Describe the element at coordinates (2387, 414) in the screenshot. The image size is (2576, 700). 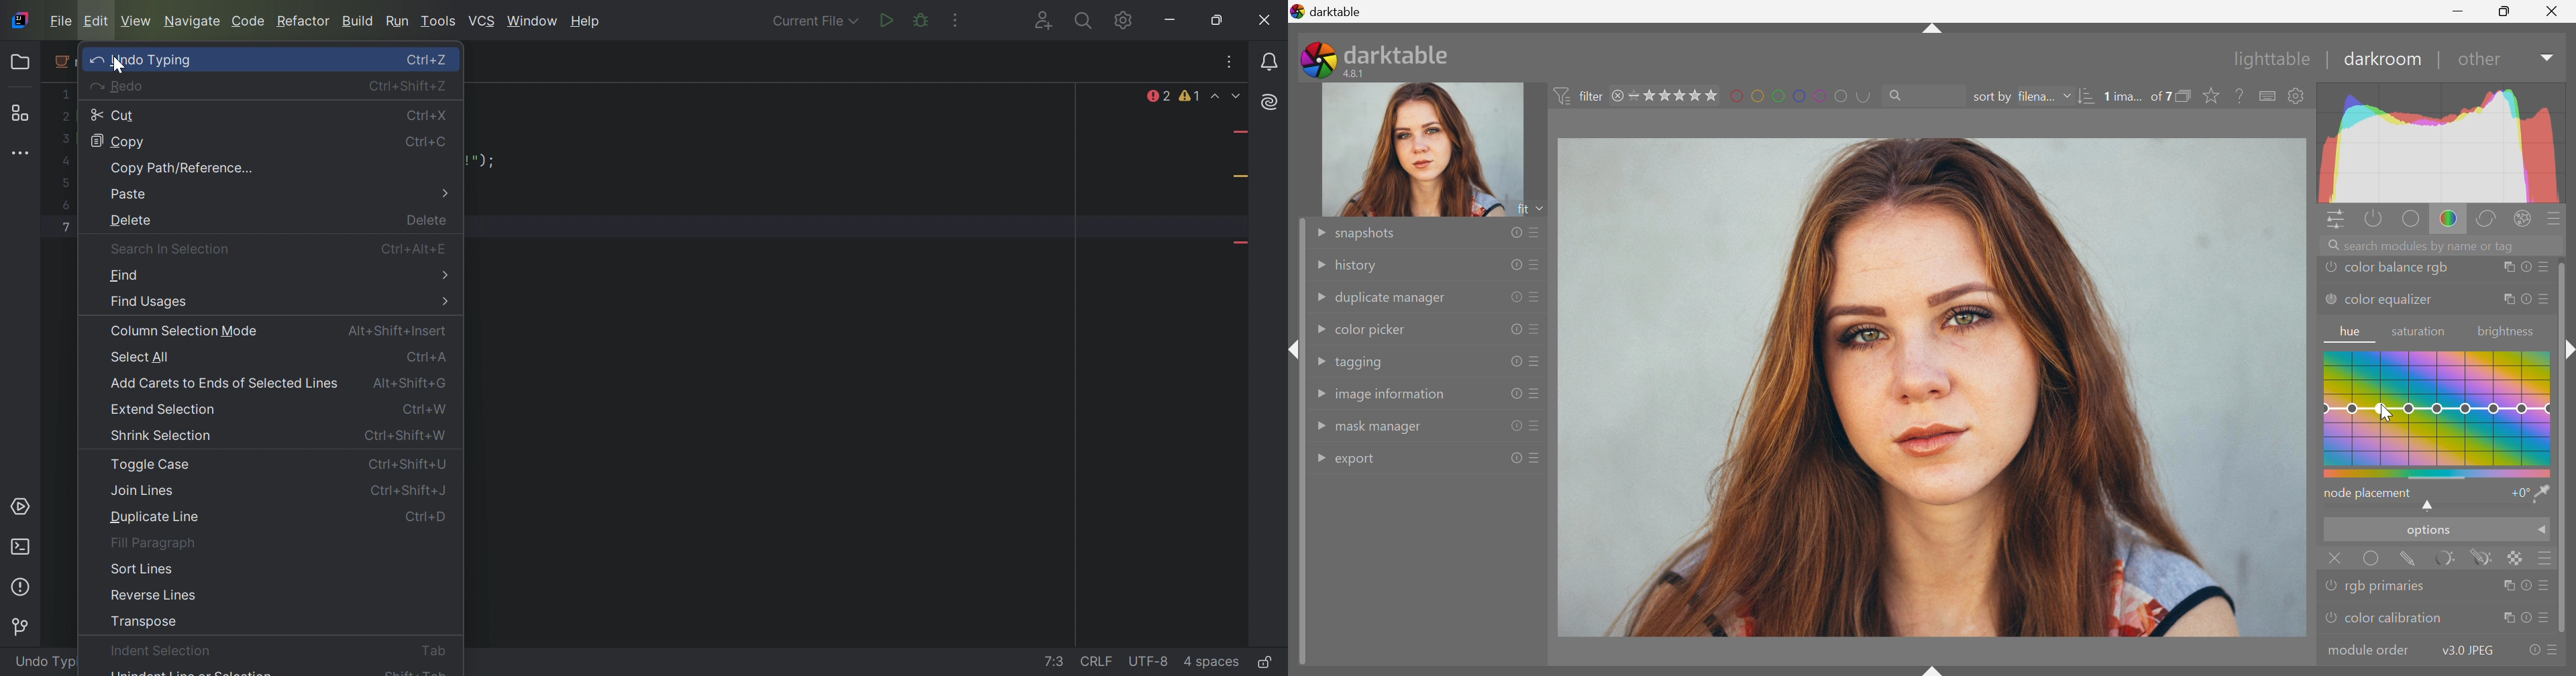
I see `cursor` at that location.